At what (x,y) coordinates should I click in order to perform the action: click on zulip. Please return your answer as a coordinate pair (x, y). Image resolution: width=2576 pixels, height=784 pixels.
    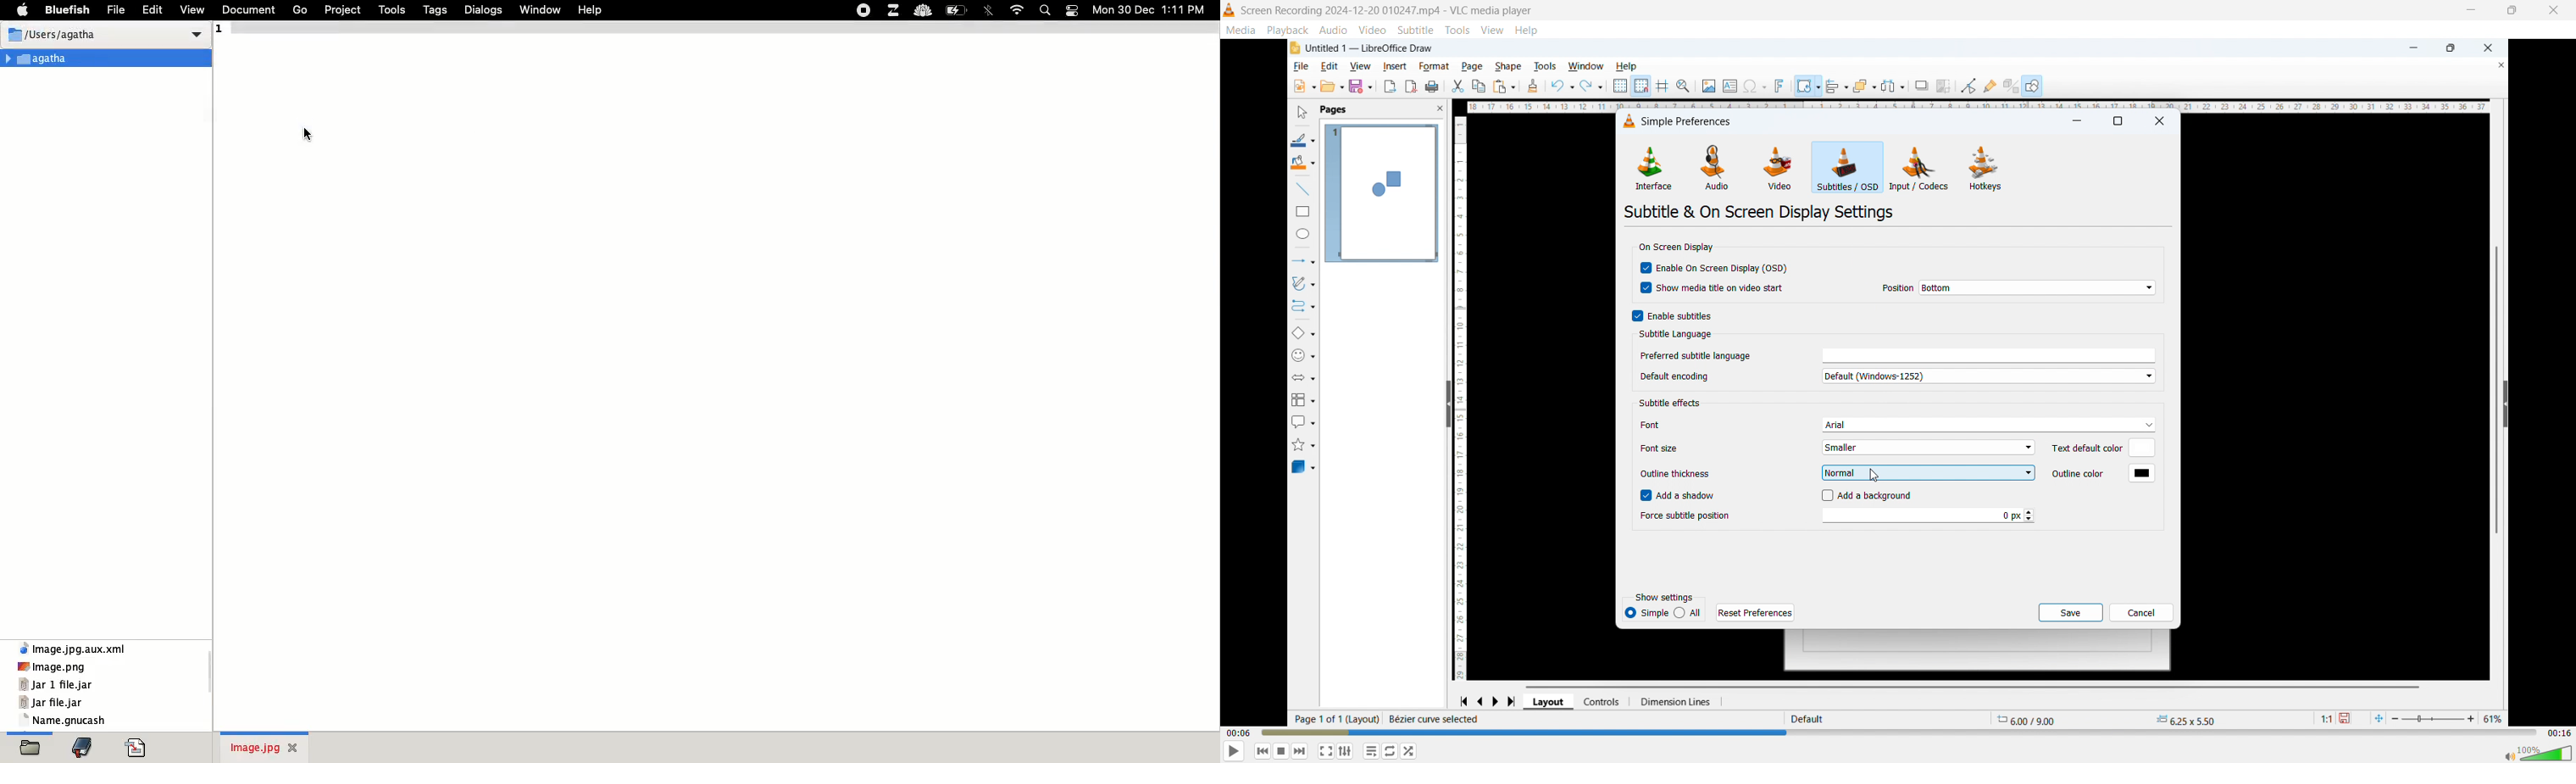
    Looking at the image, I should click on (895, 10).